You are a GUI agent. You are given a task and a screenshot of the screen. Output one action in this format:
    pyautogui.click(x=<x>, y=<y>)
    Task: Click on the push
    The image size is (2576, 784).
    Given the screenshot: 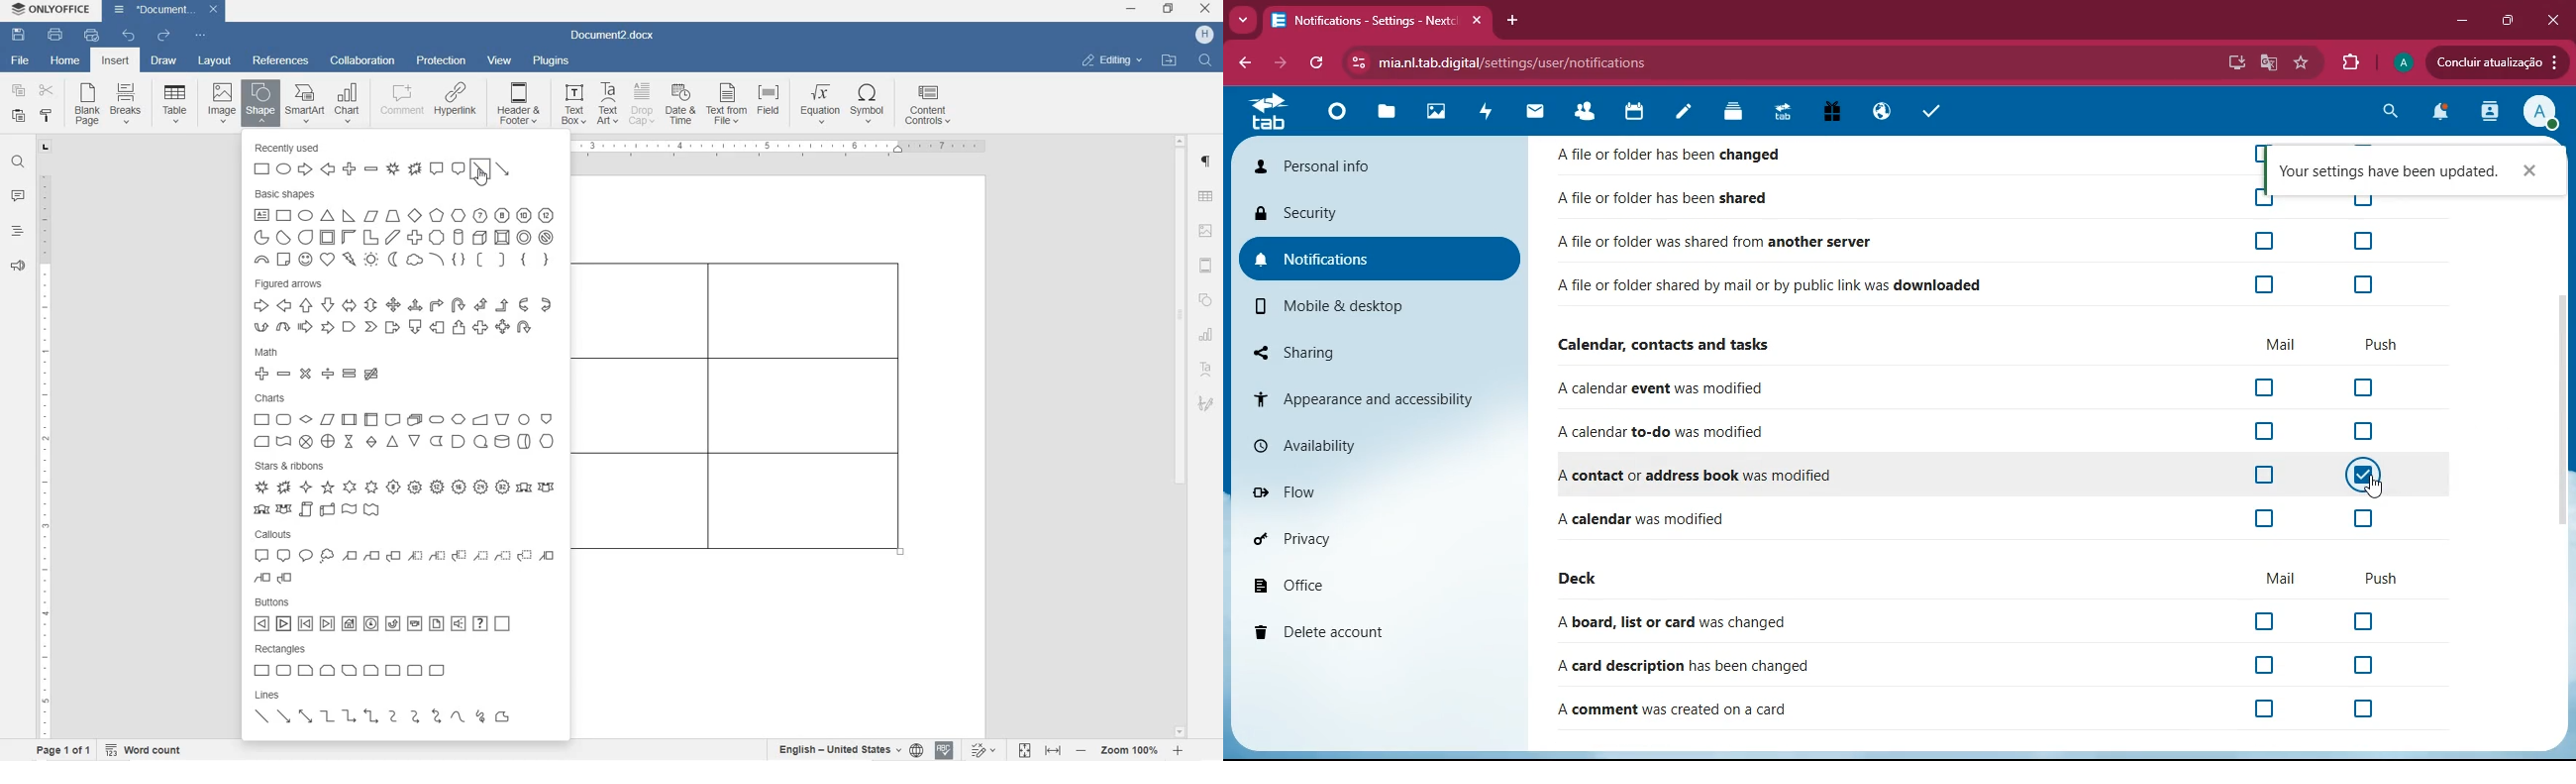 What is the action you would take?
    pyautogui.click(x=2380, y=579)
    